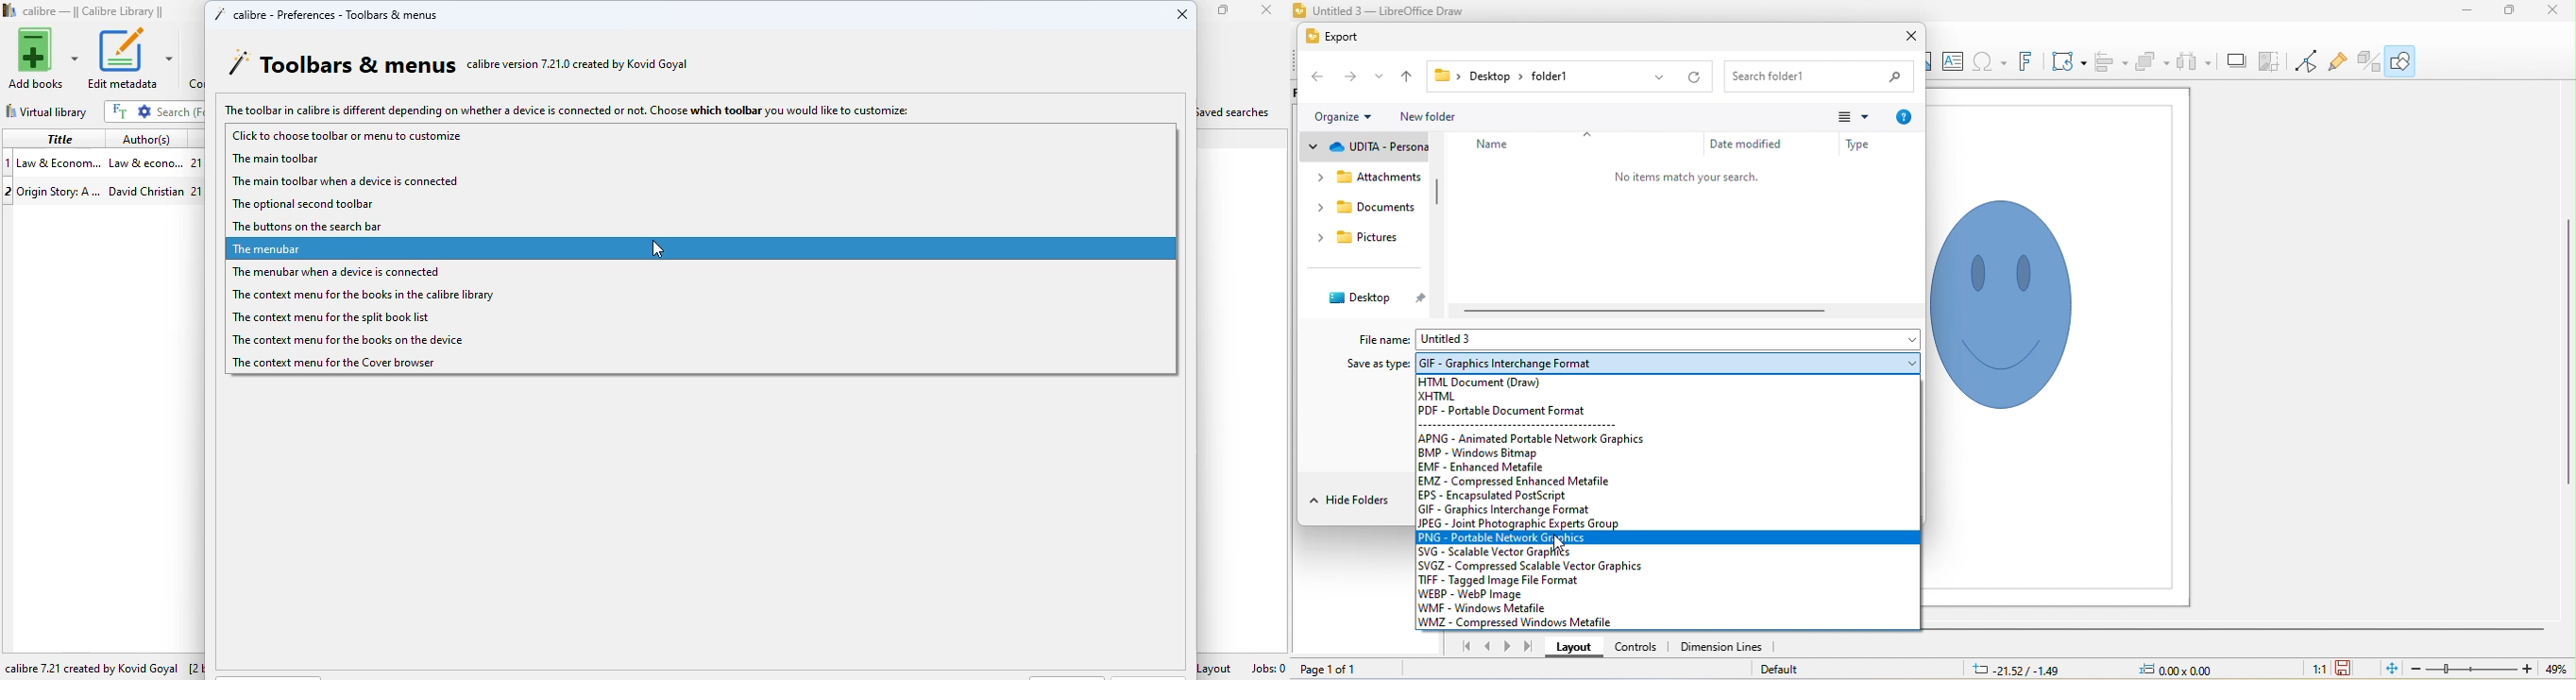  What do you see at coordinates (302, 204) in the screenshot?
I see `the optional second toolbar` at bounding box center [302, 204].